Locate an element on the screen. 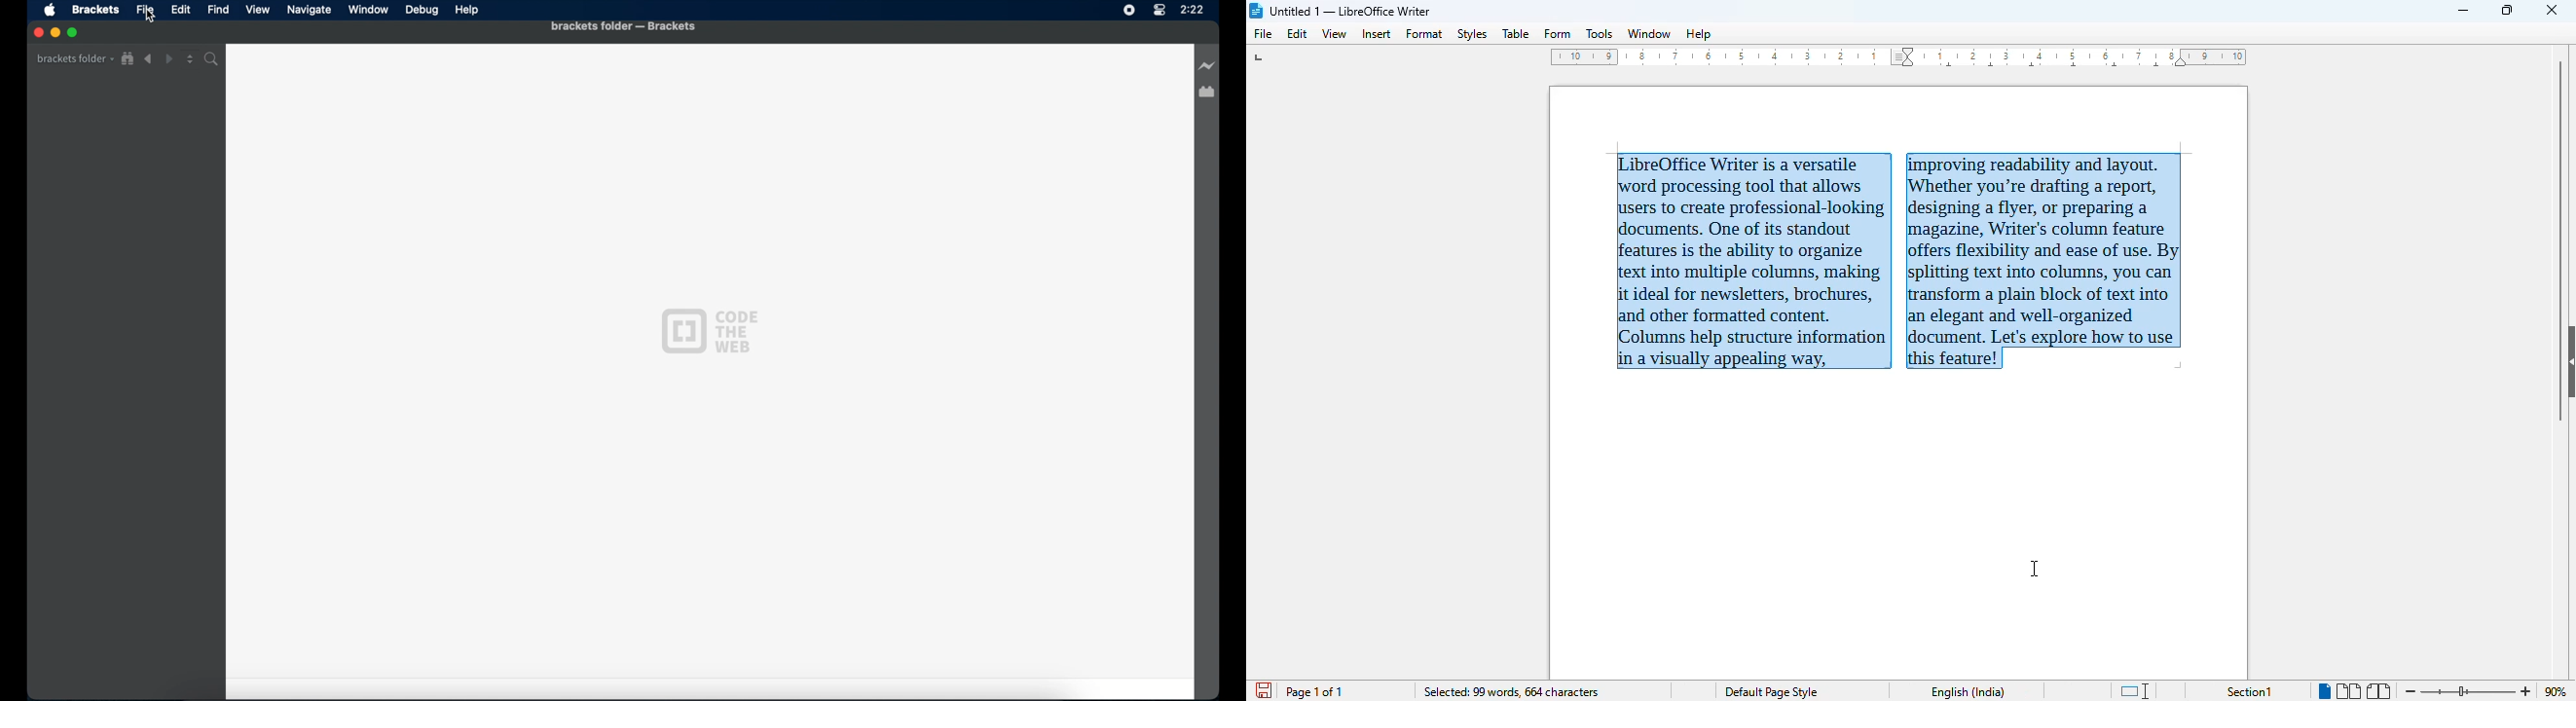 The height and width of the screenshot is (728, 2576). show file in tree is located at coordinates (129, 59).